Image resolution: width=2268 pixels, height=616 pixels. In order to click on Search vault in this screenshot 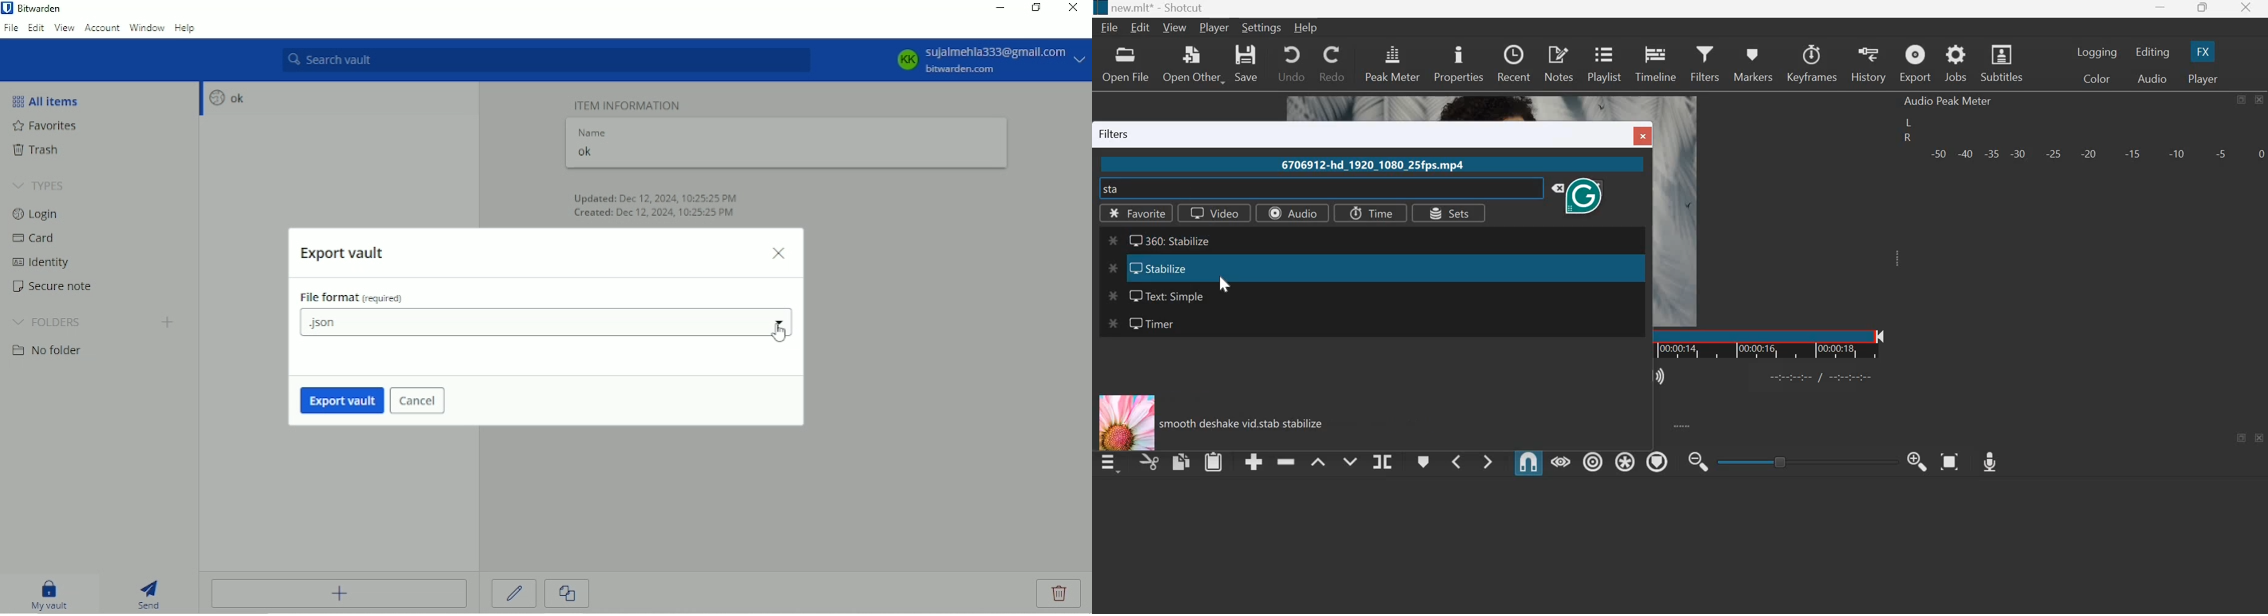, I will do `click(546, 60)`.